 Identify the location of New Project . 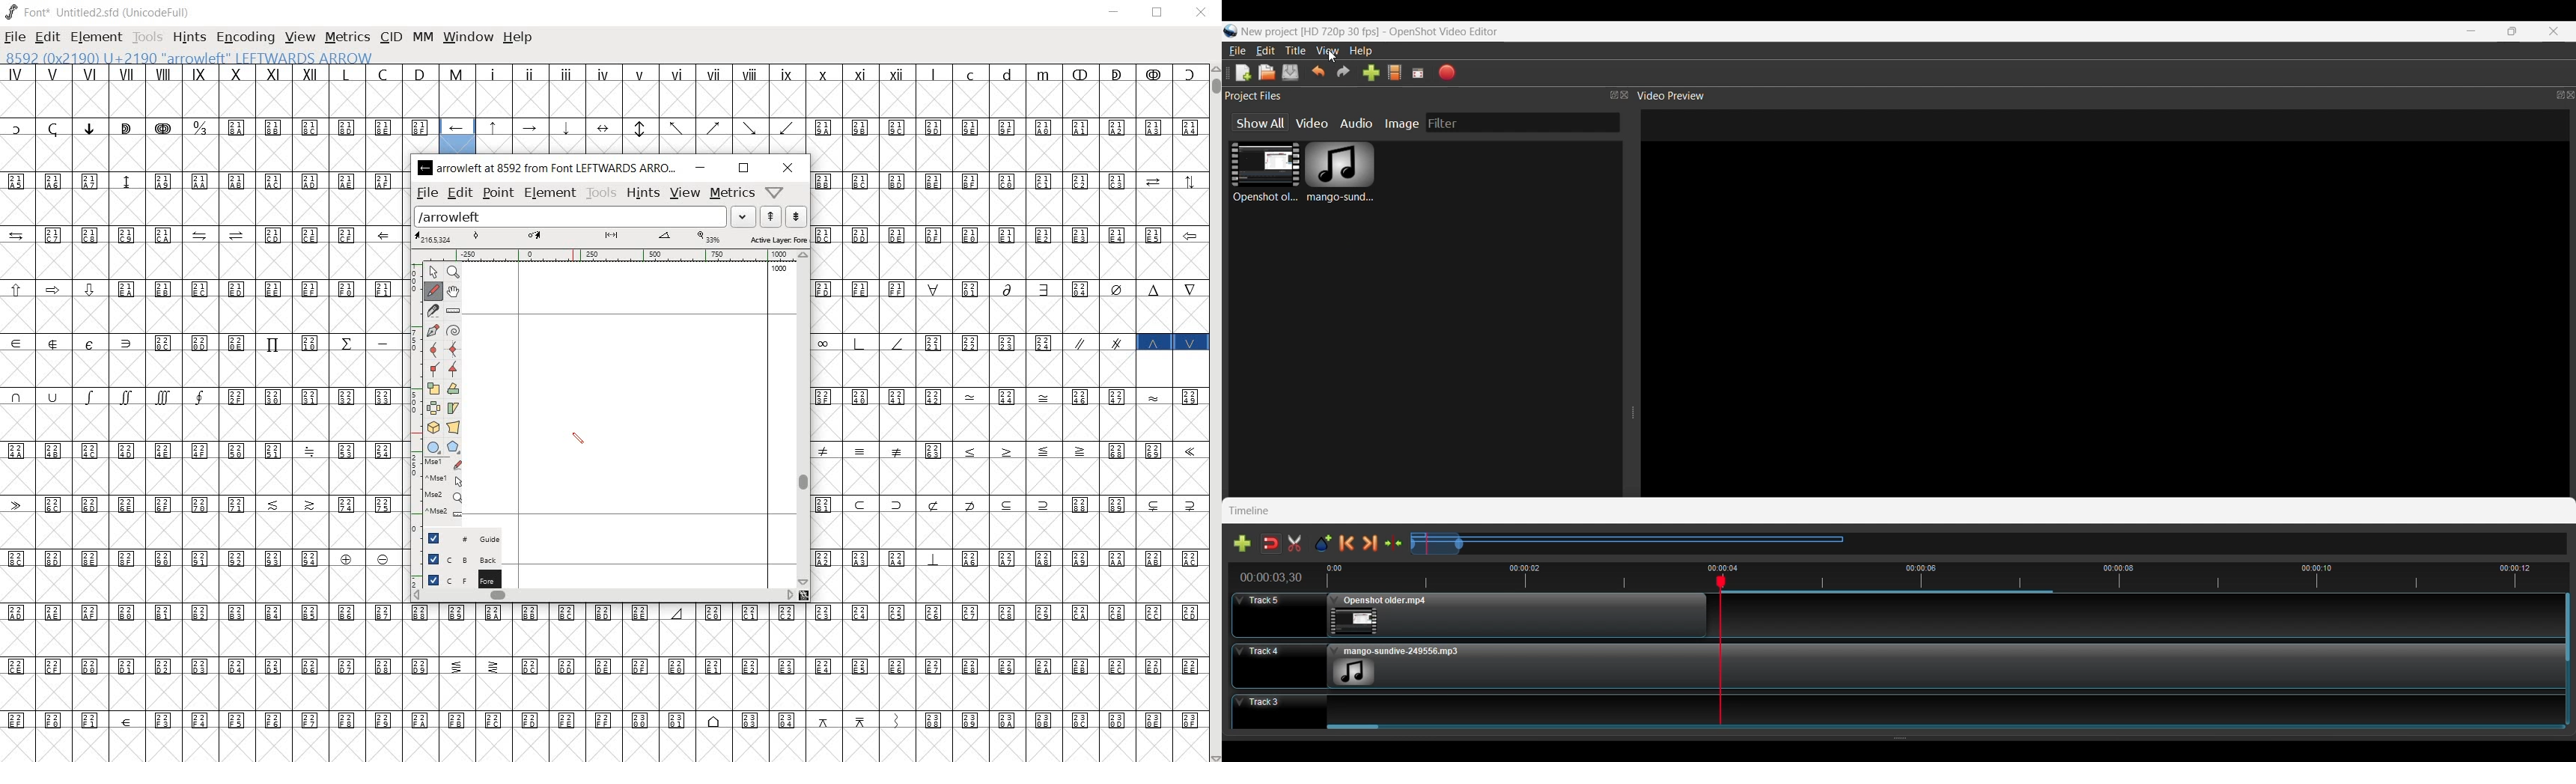
(1244, 73).